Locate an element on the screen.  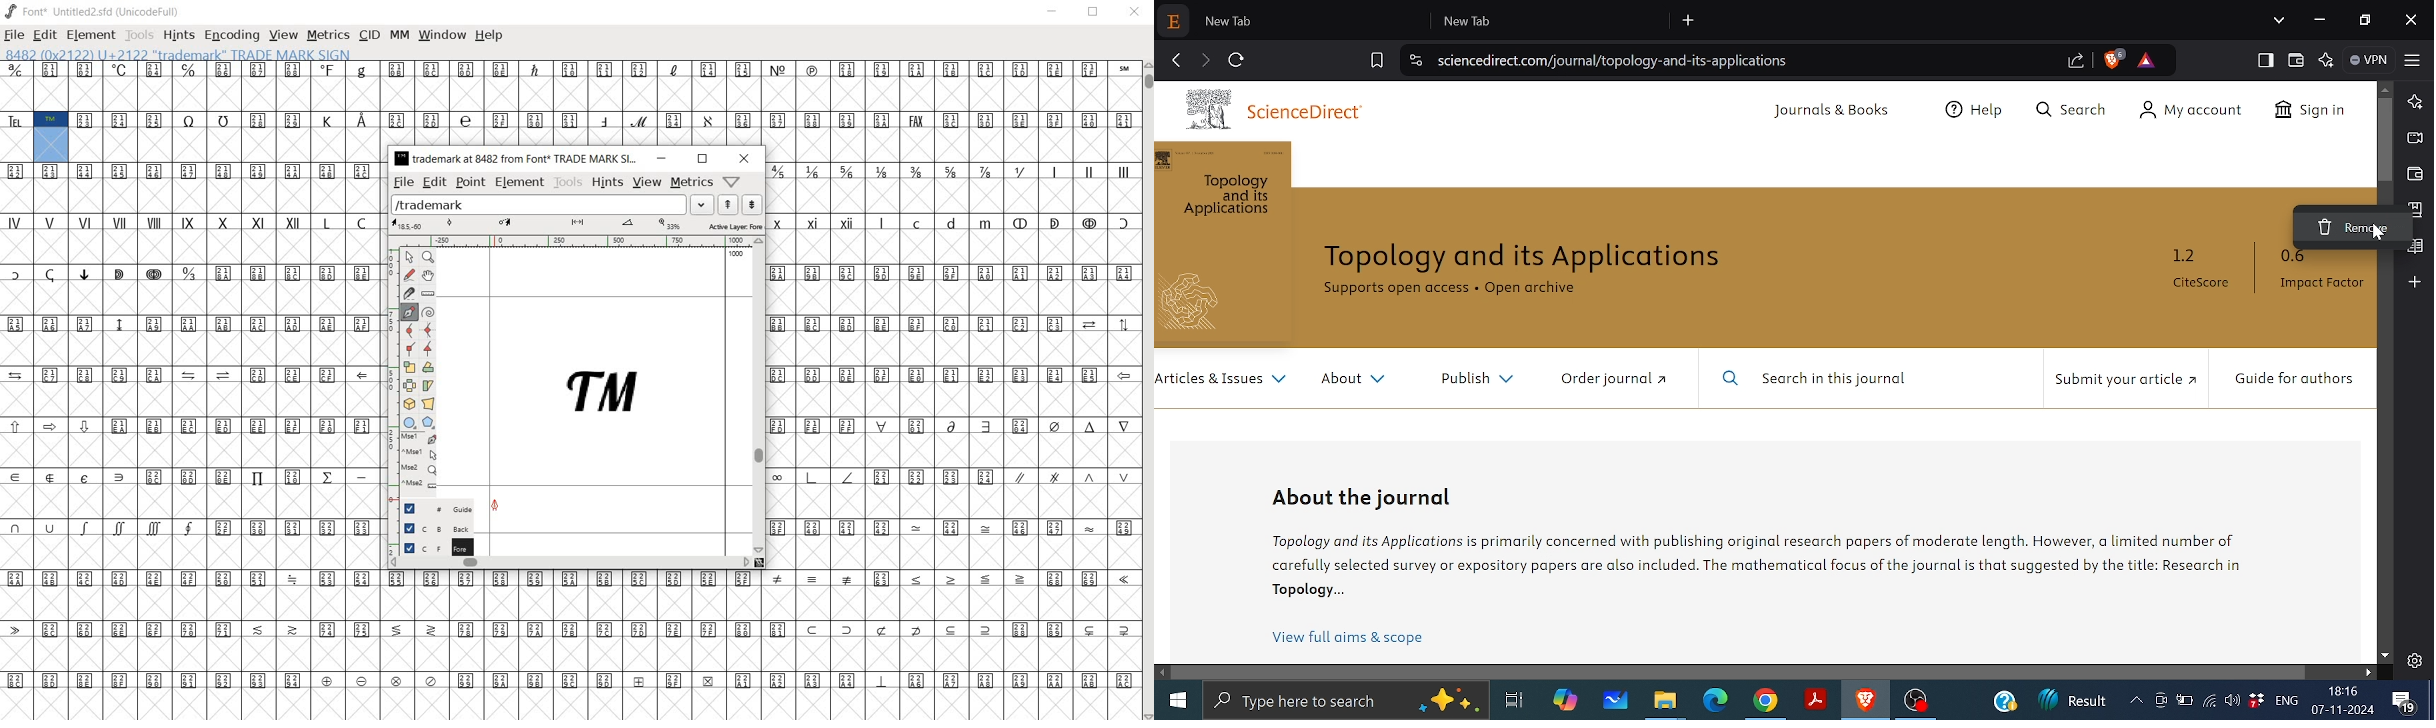
MM is located at coordinates (399, 37).